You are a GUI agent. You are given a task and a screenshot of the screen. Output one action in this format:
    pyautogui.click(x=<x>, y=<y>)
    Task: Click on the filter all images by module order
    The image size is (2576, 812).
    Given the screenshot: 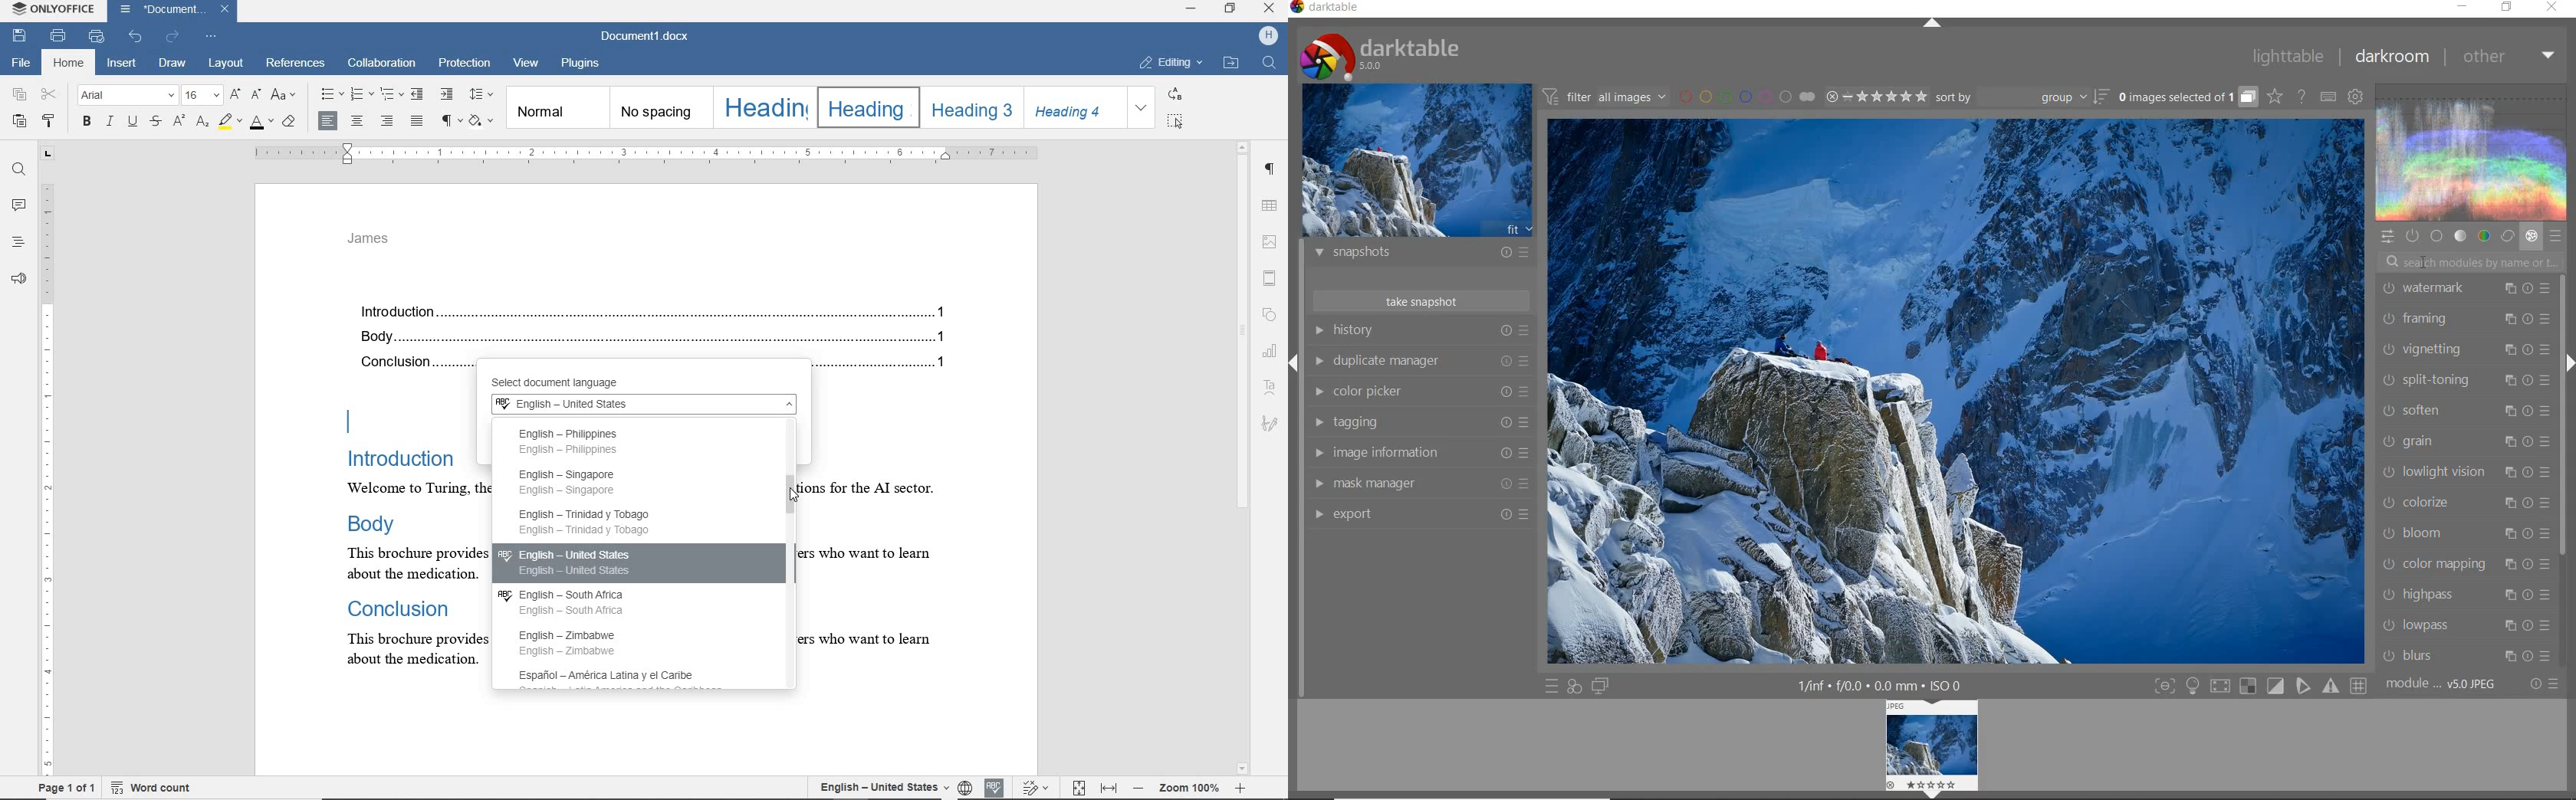 What is the action you would take?
    pyautogui.click(x=1605, y=96)
    